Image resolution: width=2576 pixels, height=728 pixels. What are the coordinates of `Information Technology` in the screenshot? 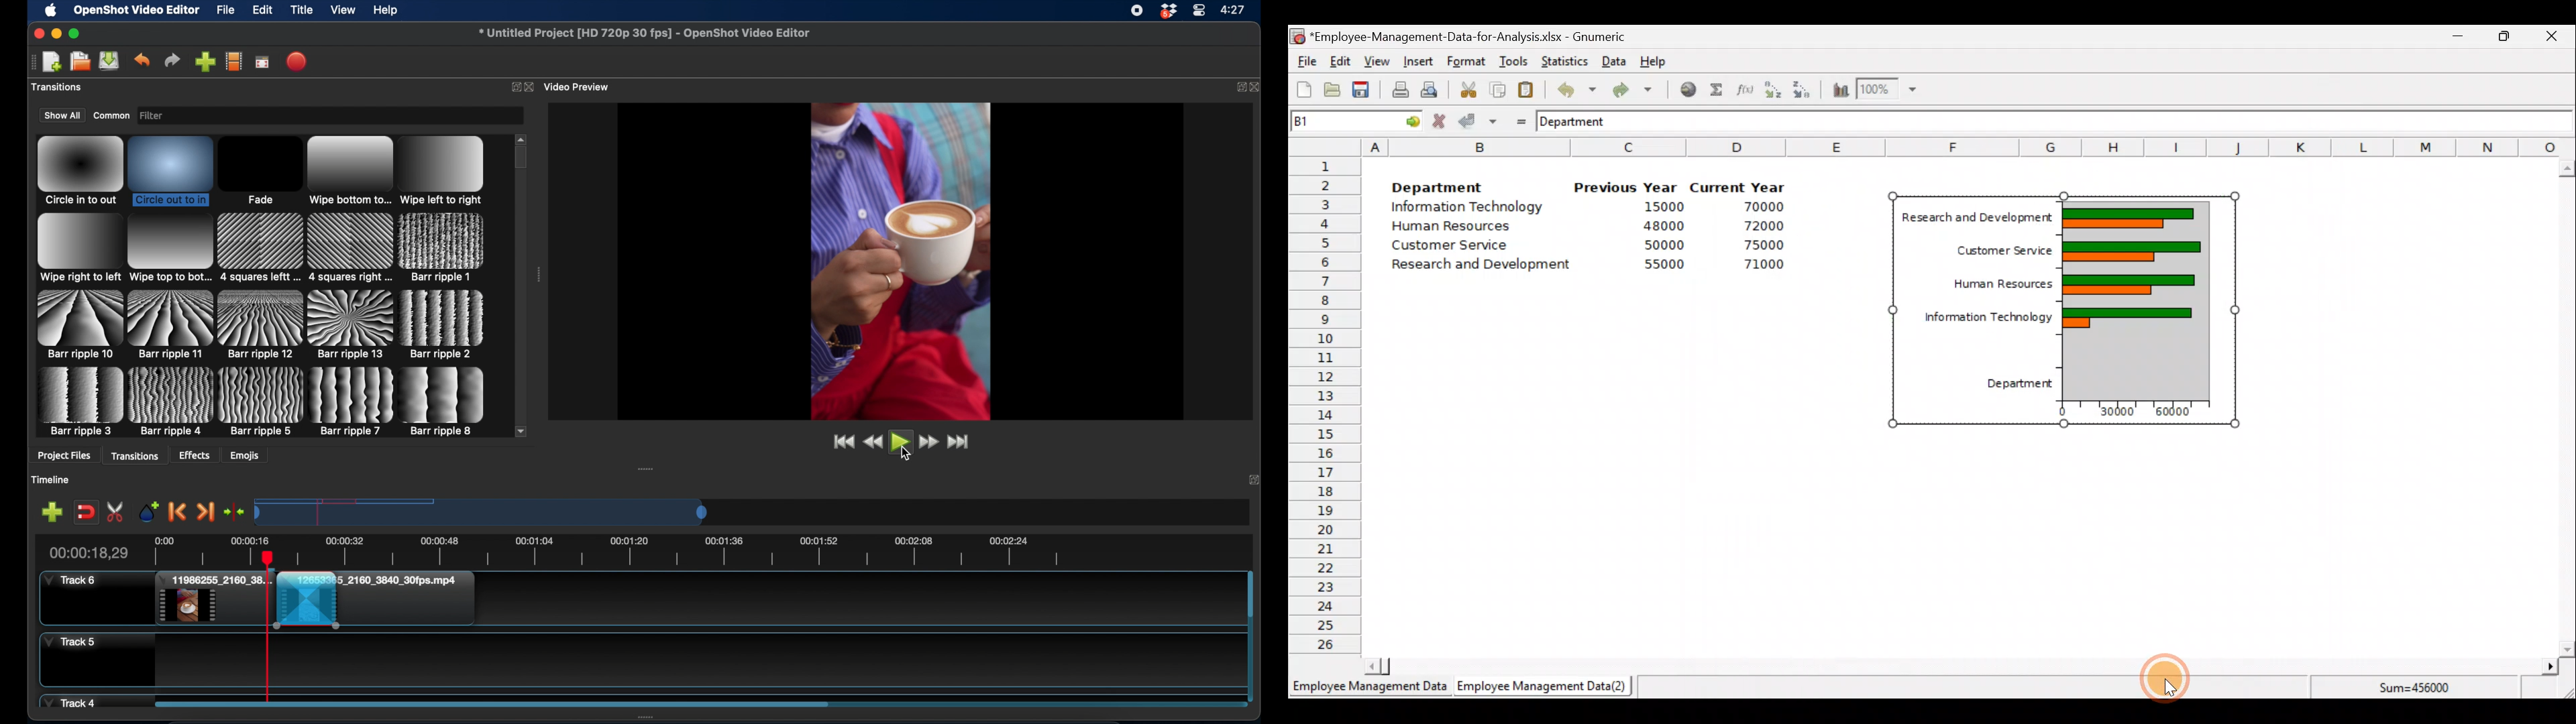 It's located at (1469, 207).